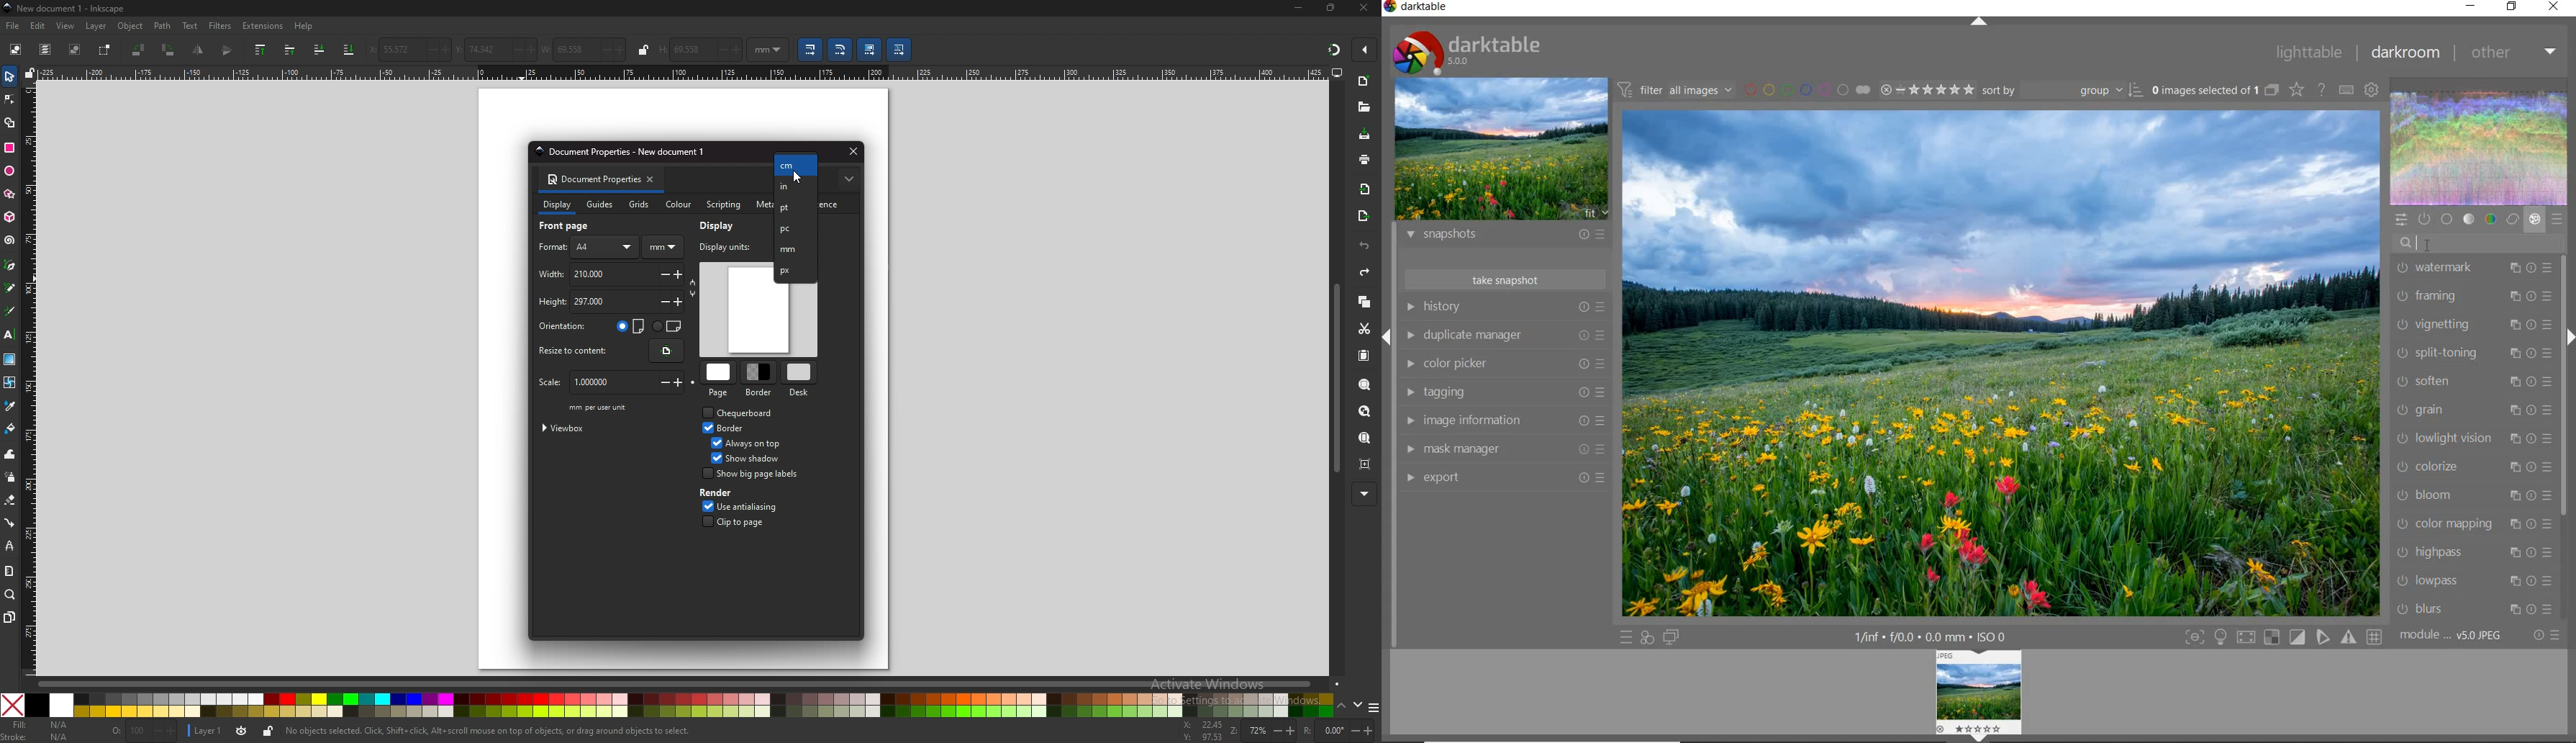  I want to click on display units, so click(732, 246).